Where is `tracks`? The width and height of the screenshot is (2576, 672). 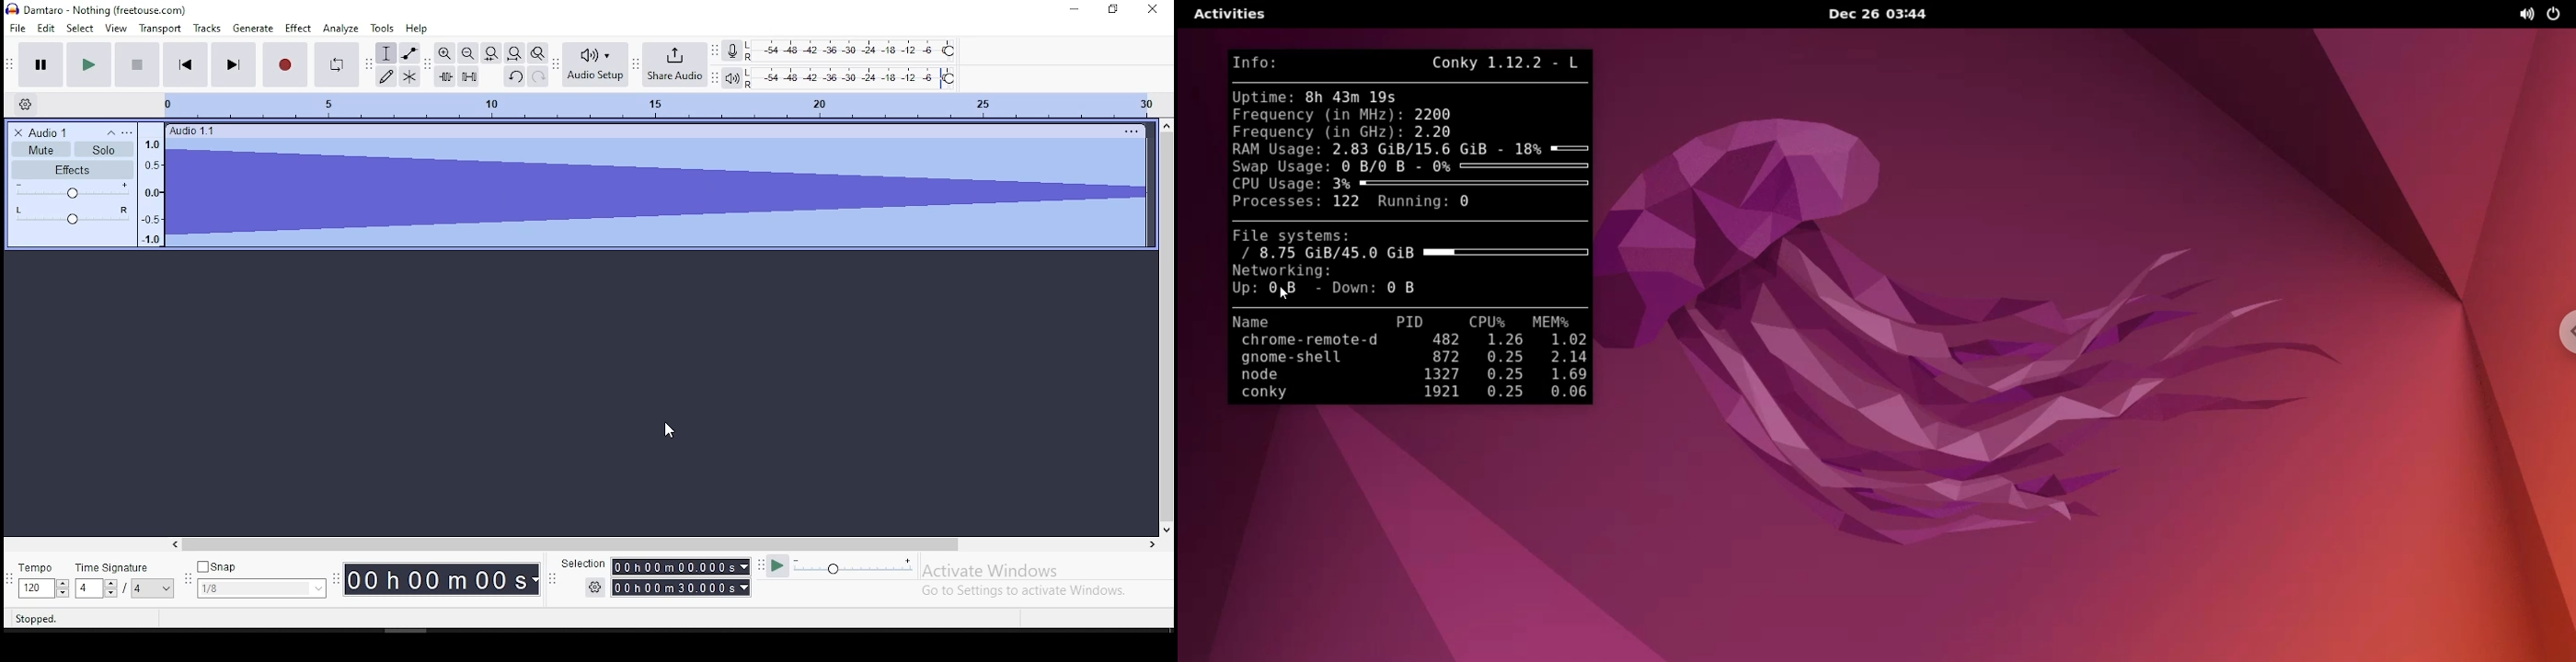
tracks is located at coordinates (208, 29).